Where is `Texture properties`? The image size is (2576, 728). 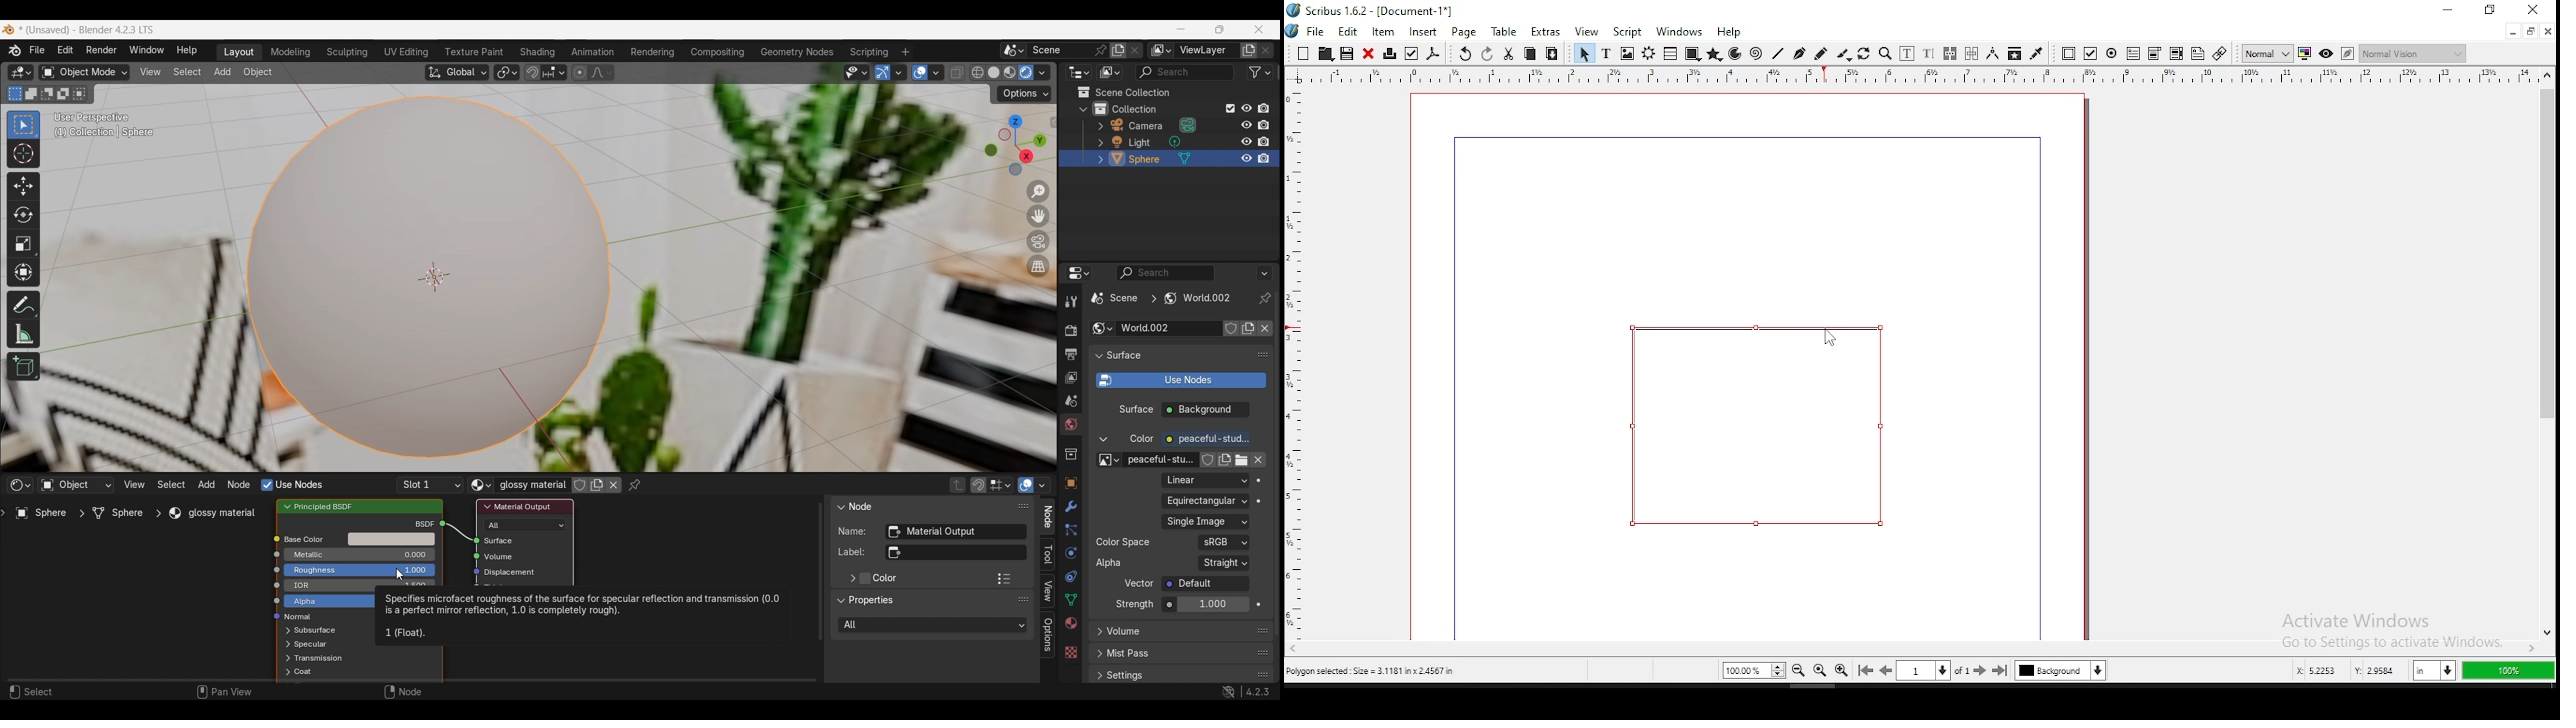 Texture properties is located at coordinates (1070, 652).